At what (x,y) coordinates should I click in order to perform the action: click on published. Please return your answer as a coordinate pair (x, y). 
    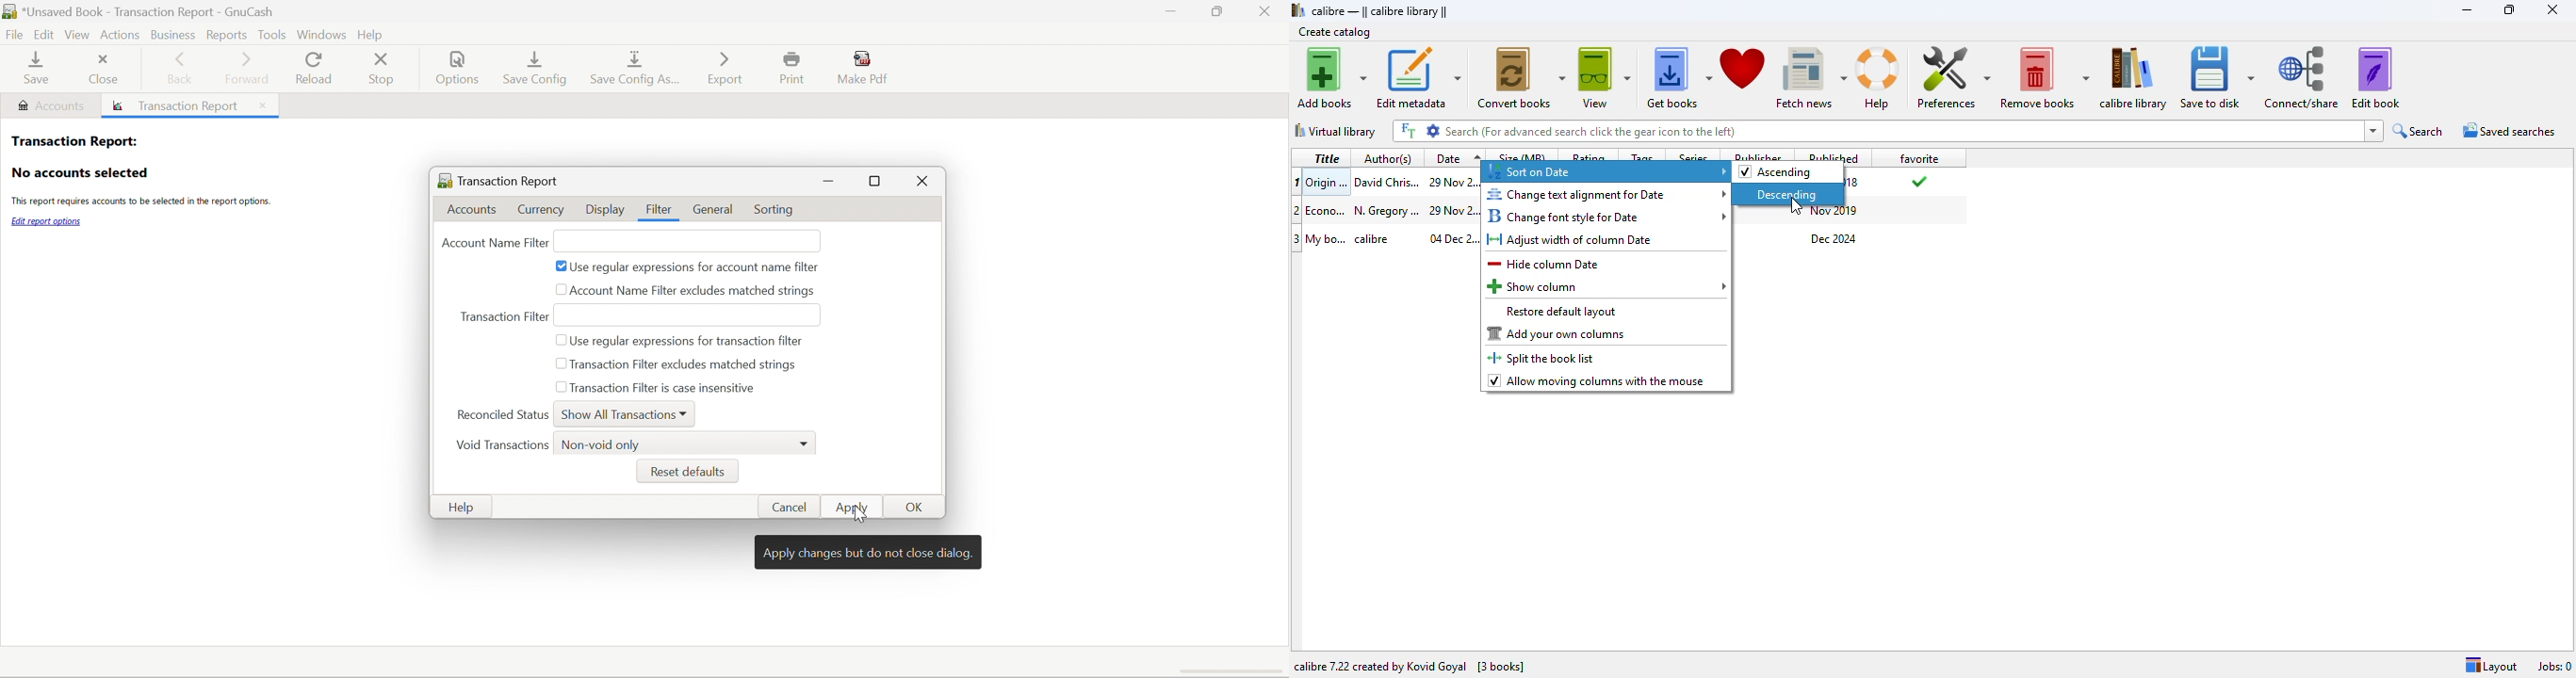
    Looking at the image, I should click on (1836, 155).